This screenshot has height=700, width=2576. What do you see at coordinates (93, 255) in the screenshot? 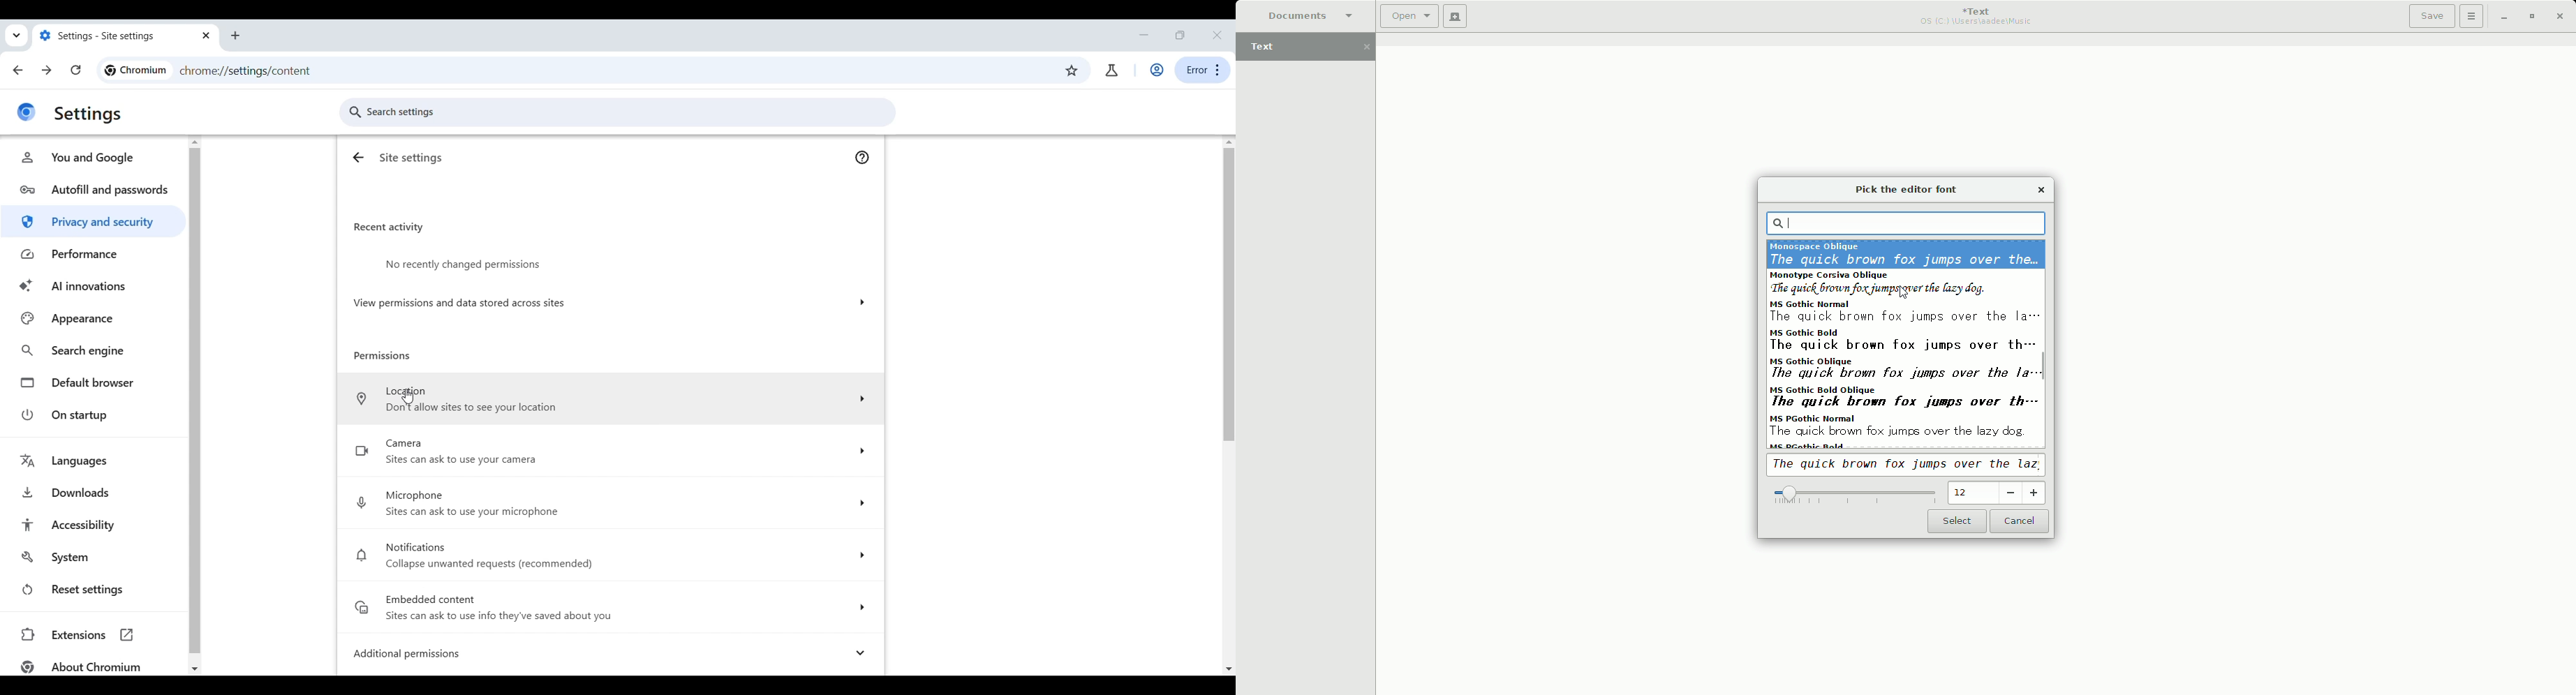
I see `Performance` at bounding box center [93, 255].